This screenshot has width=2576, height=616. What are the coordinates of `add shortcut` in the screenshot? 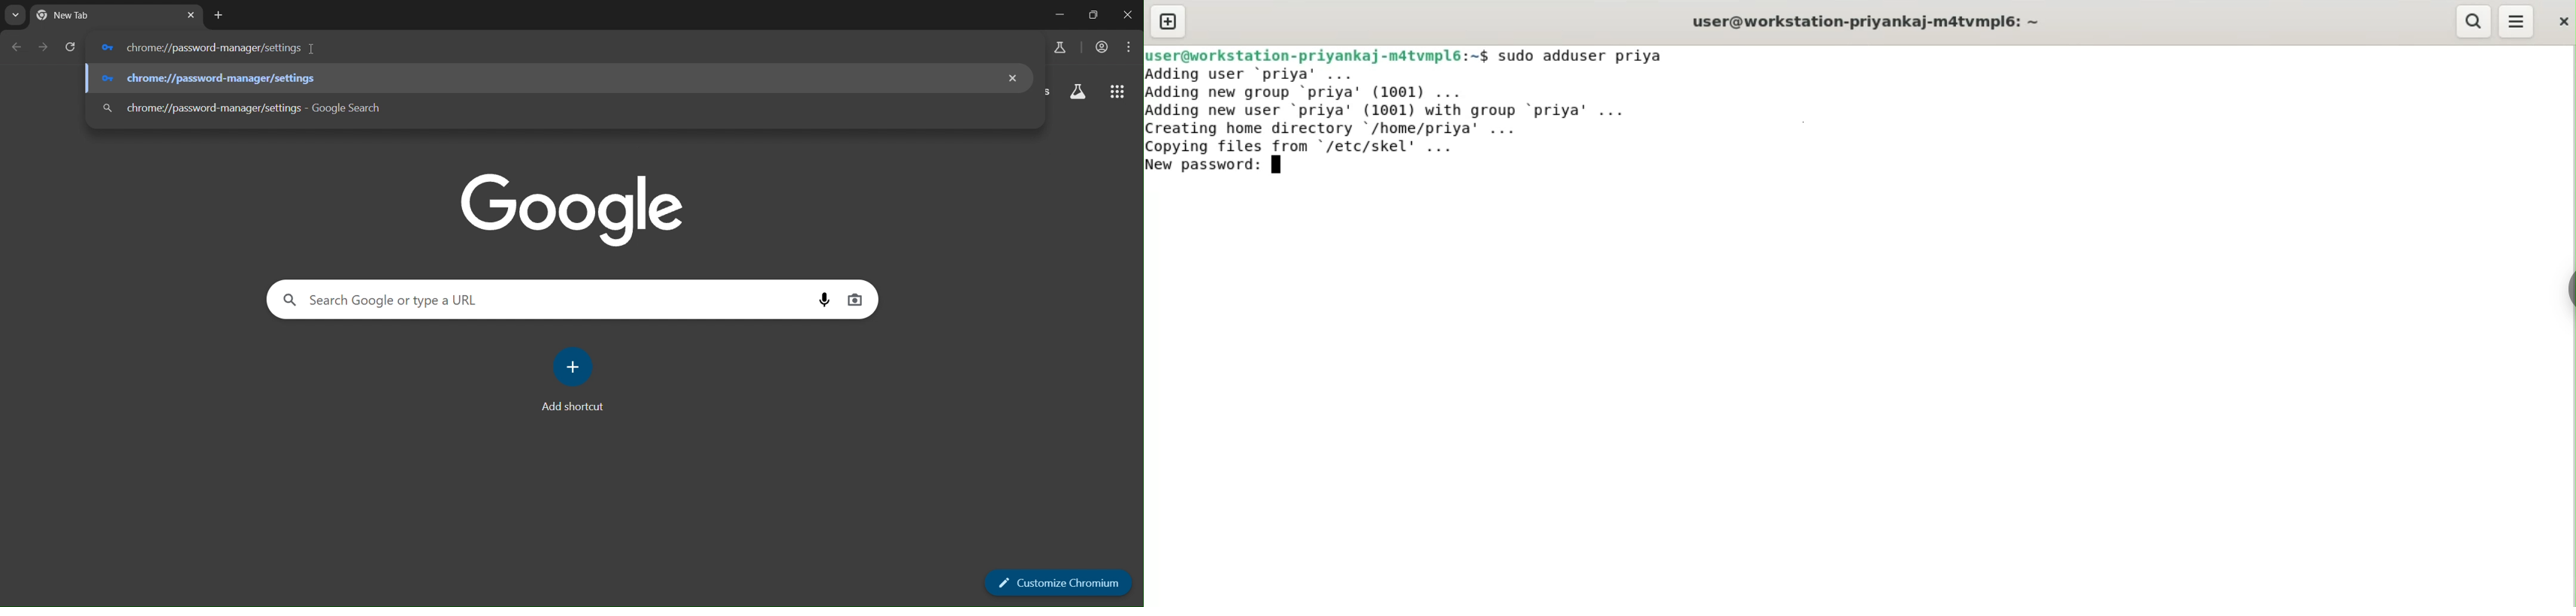 It's located at (579, 377).